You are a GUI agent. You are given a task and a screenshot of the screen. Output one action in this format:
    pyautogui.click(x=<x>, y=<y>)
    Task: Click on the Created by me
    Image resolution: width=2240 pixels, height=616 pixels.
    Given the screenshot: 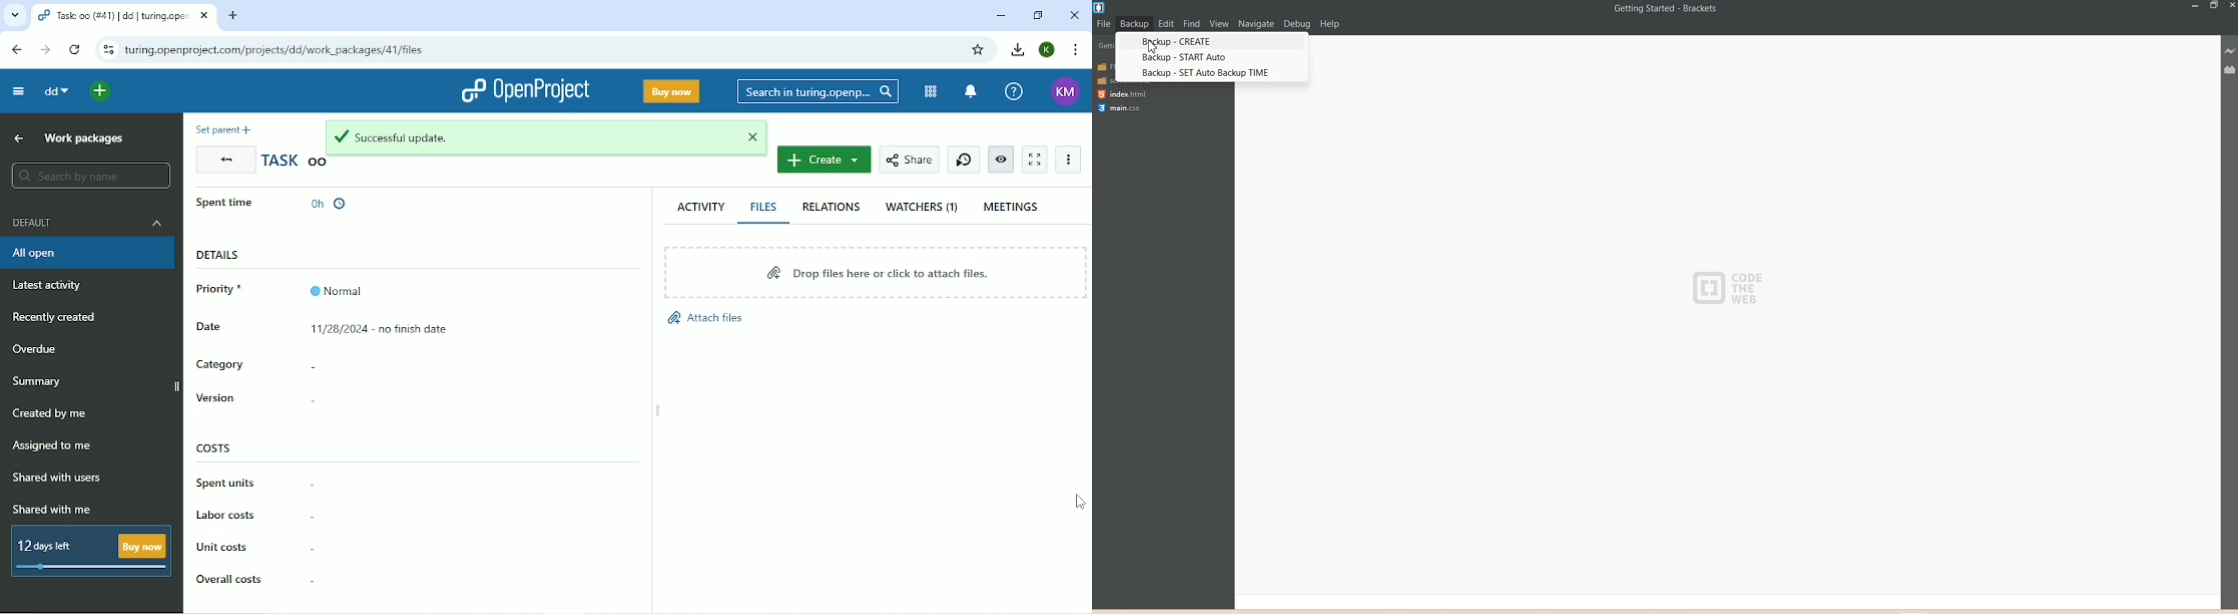 What is the action you would take?
    pyautogui.click(x=53, y=413)
    